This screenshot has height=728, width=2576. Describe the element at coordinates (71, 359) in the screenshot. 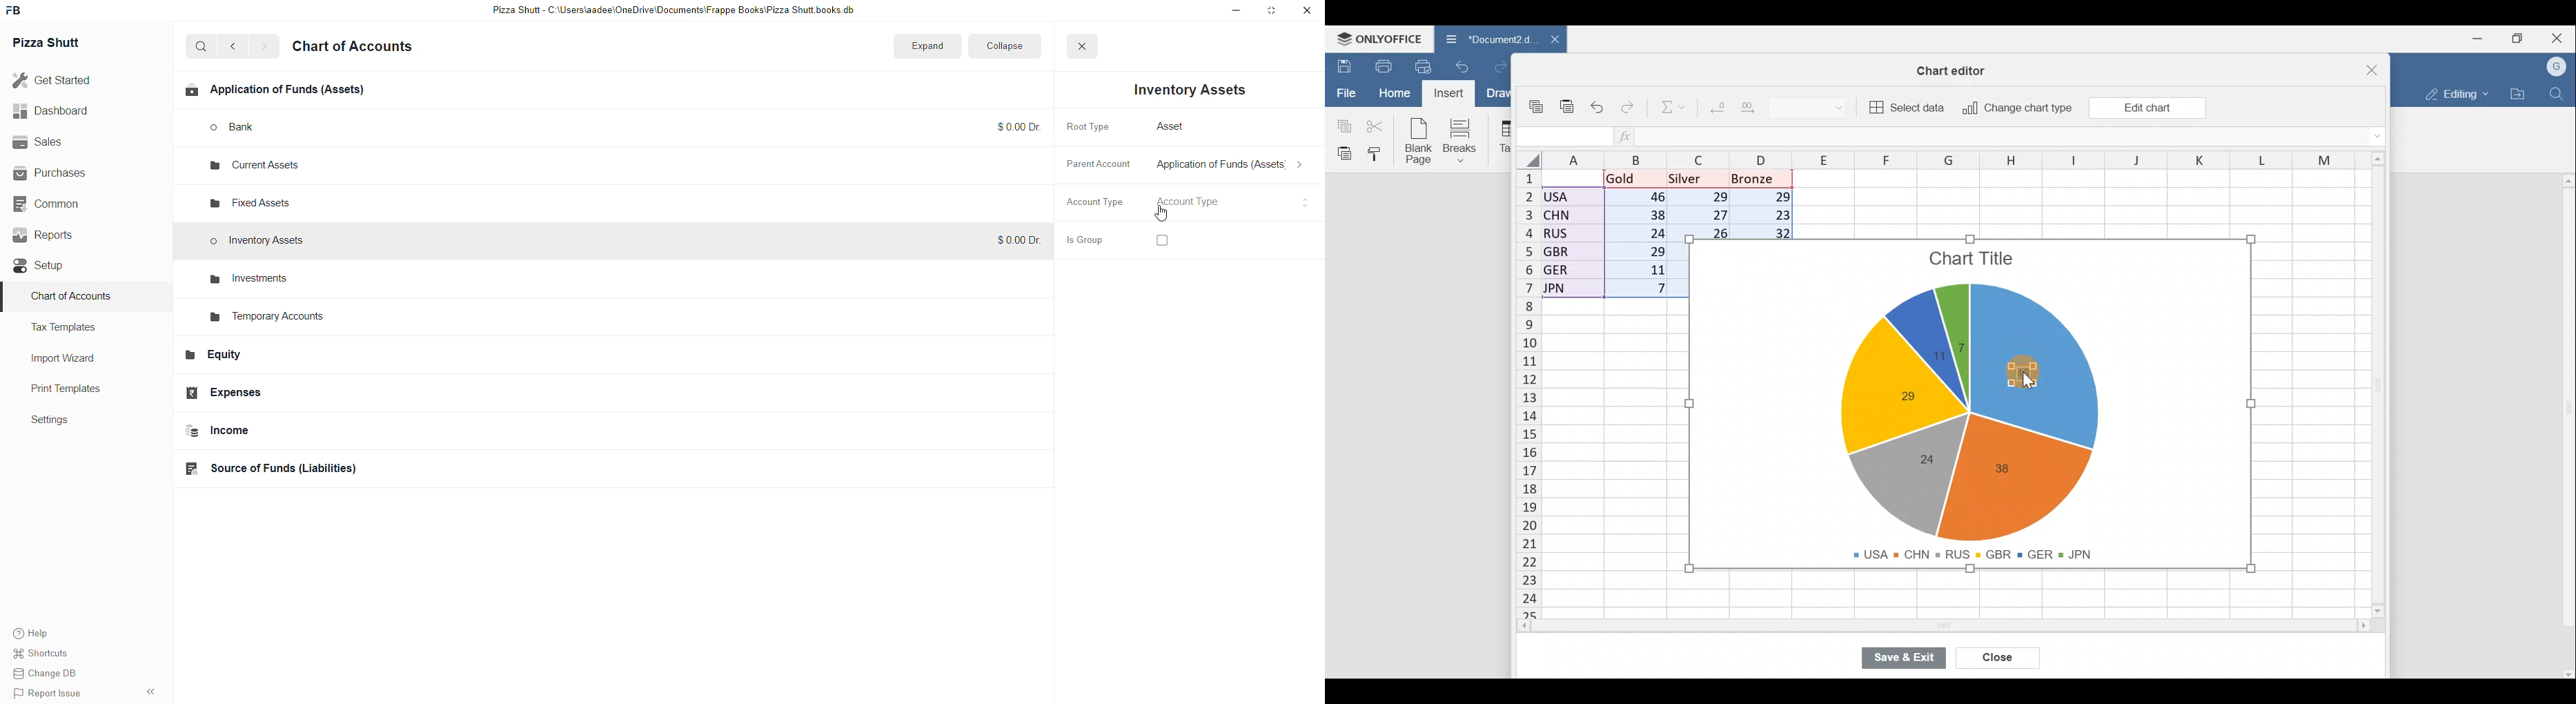

I see `Import Wizard ` at that location.